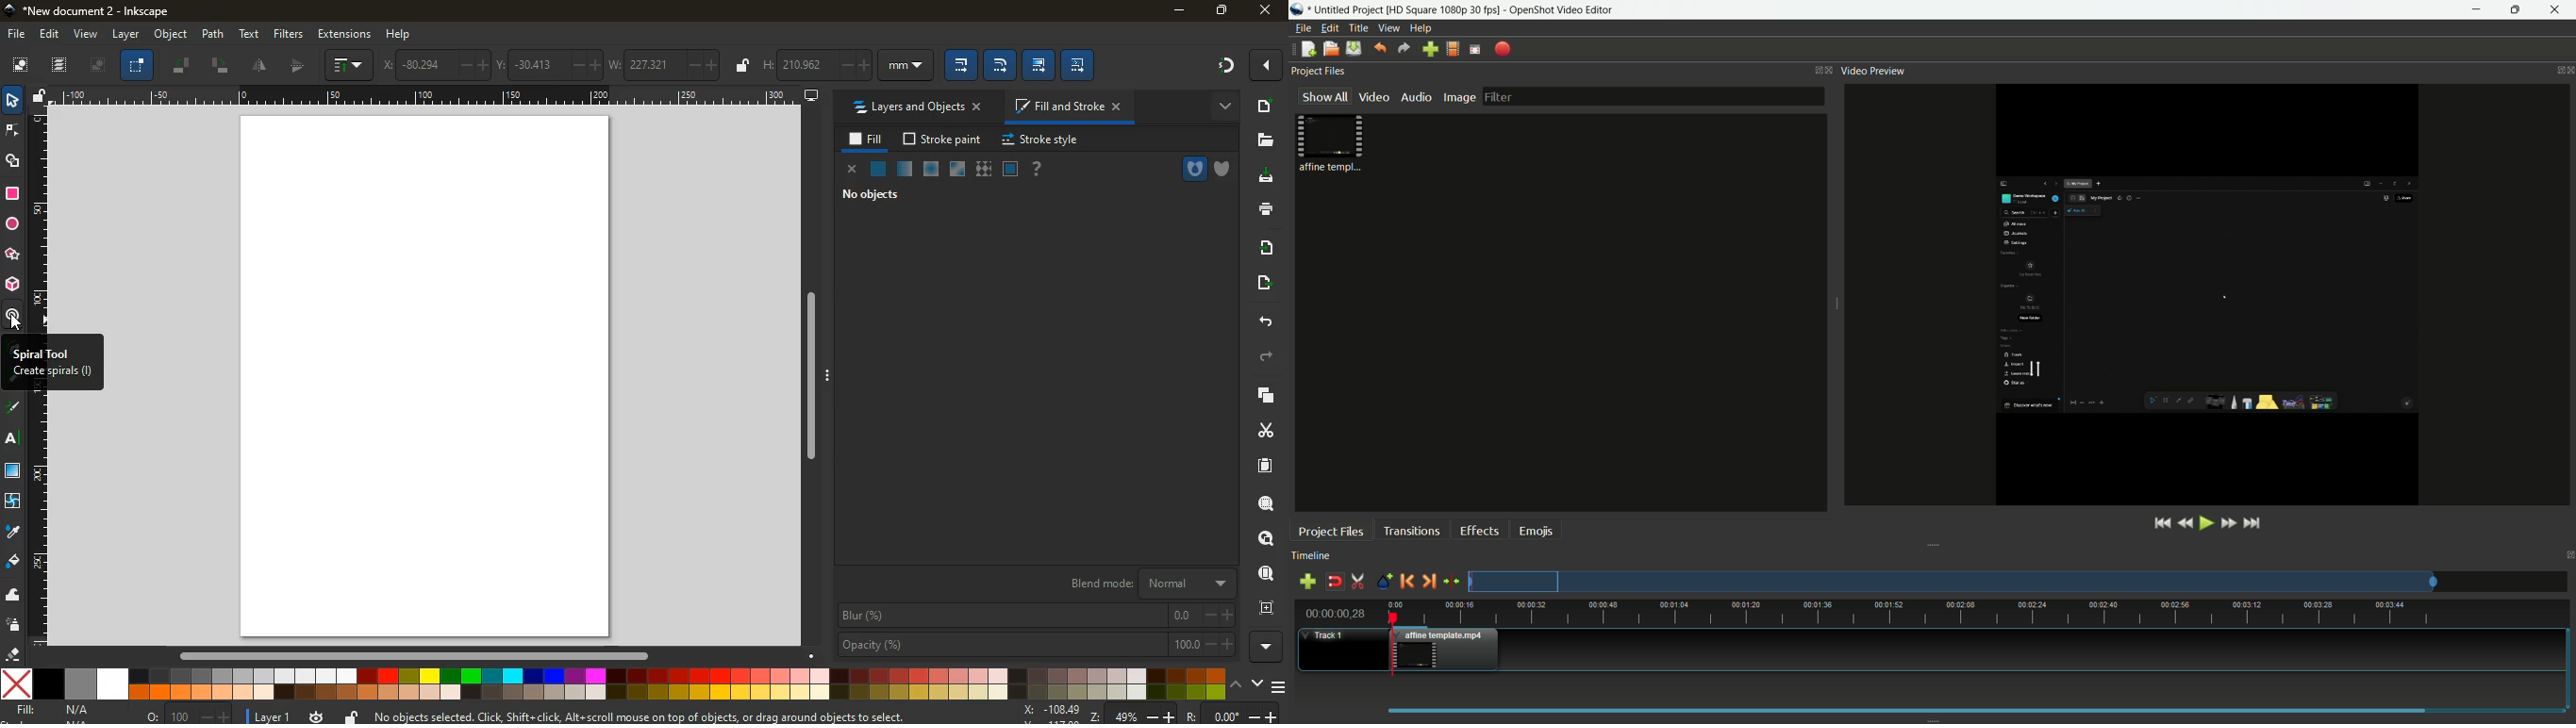  What do you see at coordinates (927, 170) in the screenshot?
I see `ice` at bounding box center [927, 170].